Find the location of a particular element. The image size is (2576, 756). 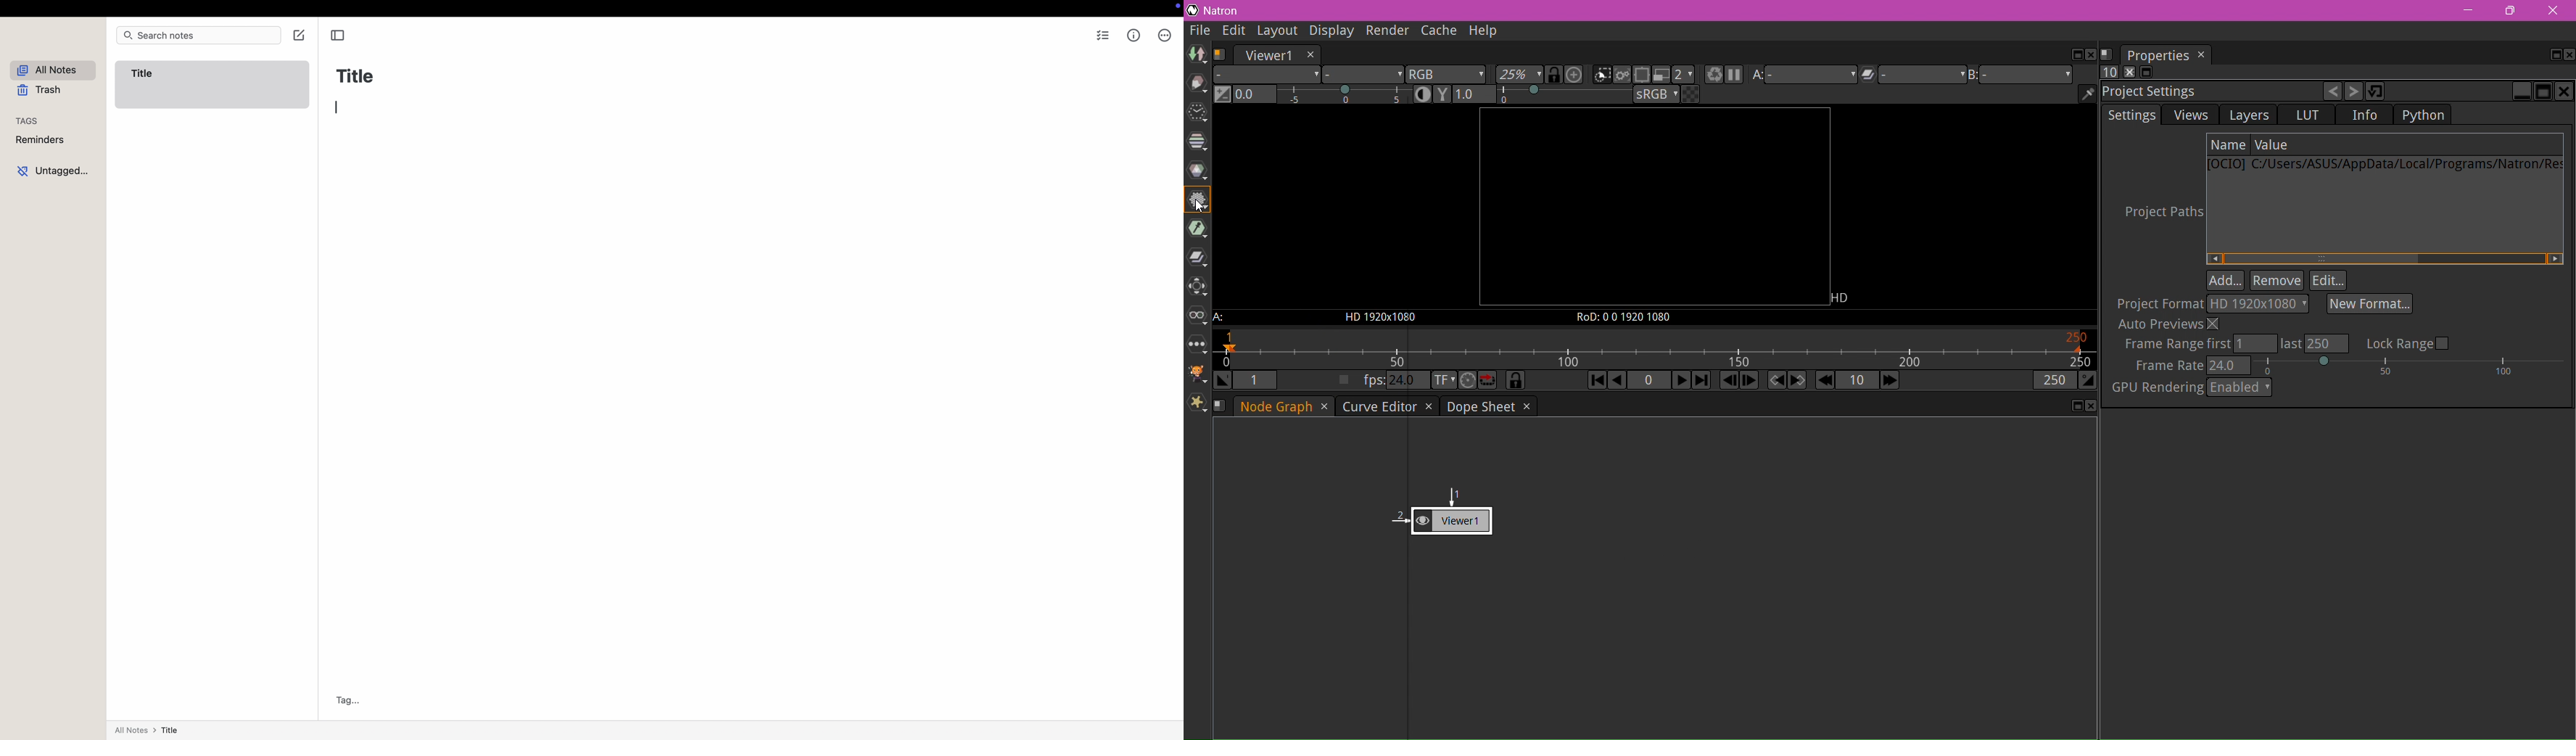

Set the display format is located at coordinates (1442, 381).